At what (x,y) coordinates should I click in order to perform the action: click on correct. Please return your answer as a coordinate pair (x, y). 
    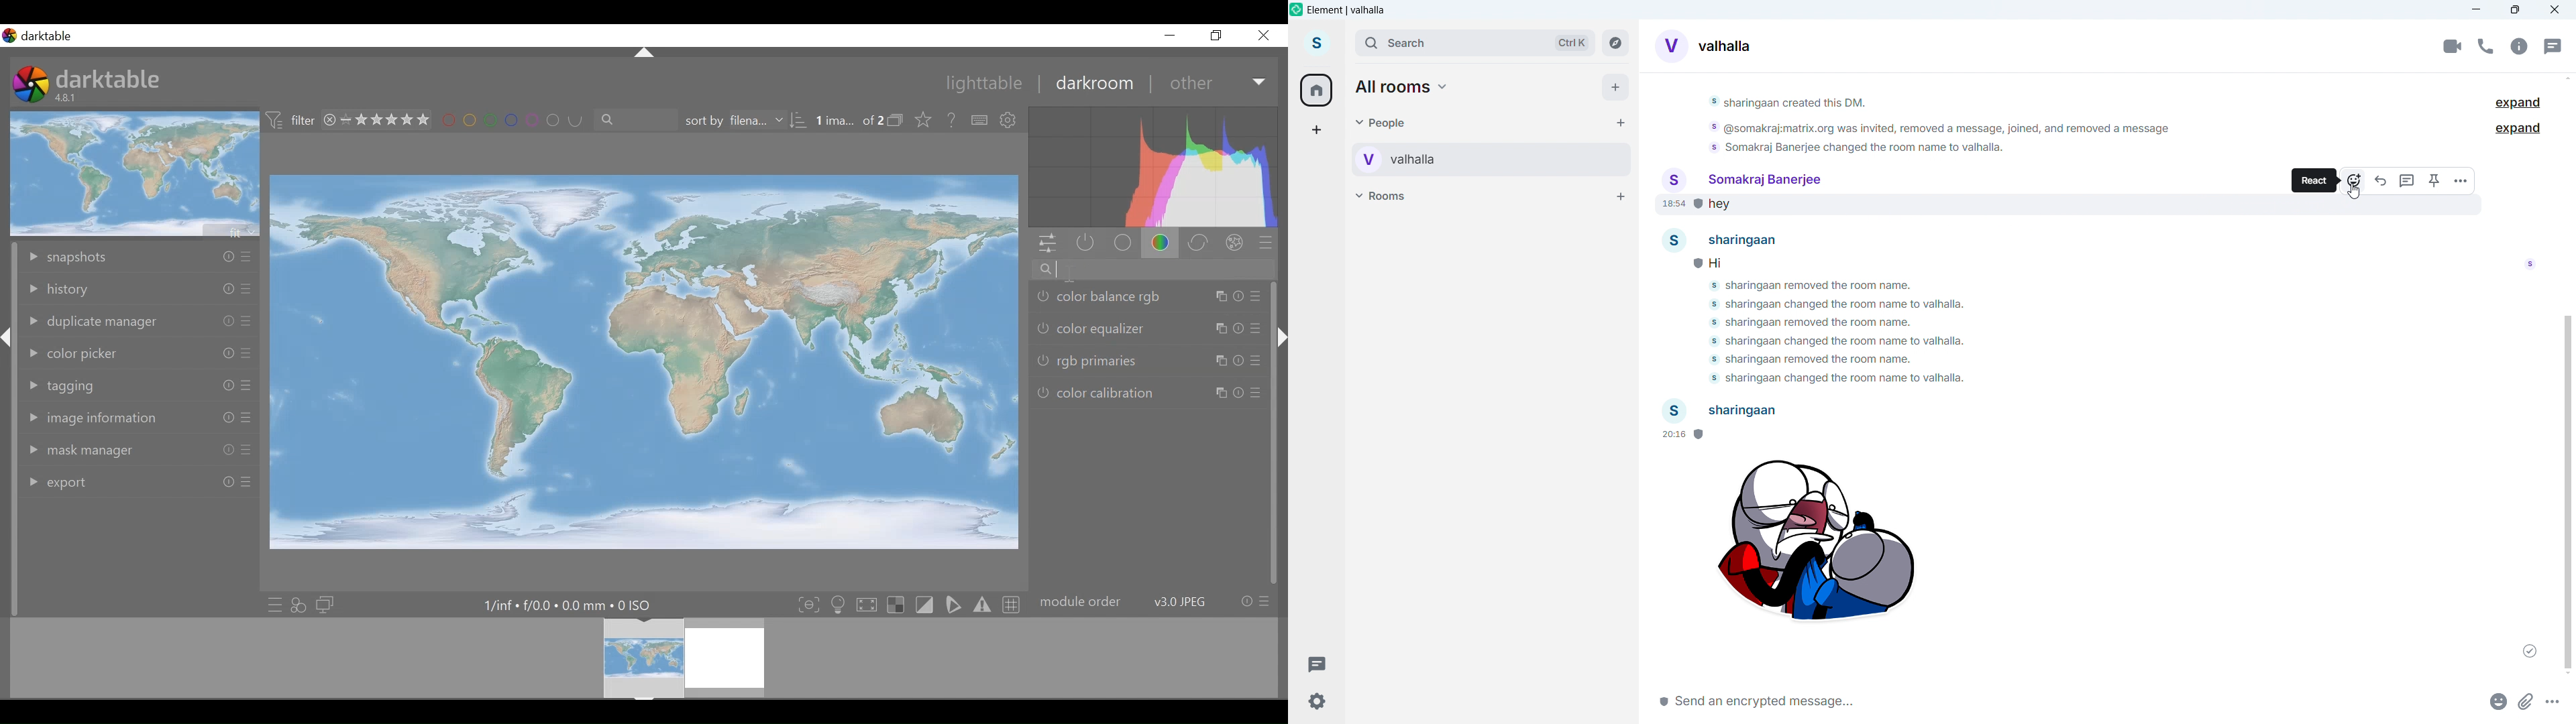
    Looking at the image, I should click on (1197, 242).